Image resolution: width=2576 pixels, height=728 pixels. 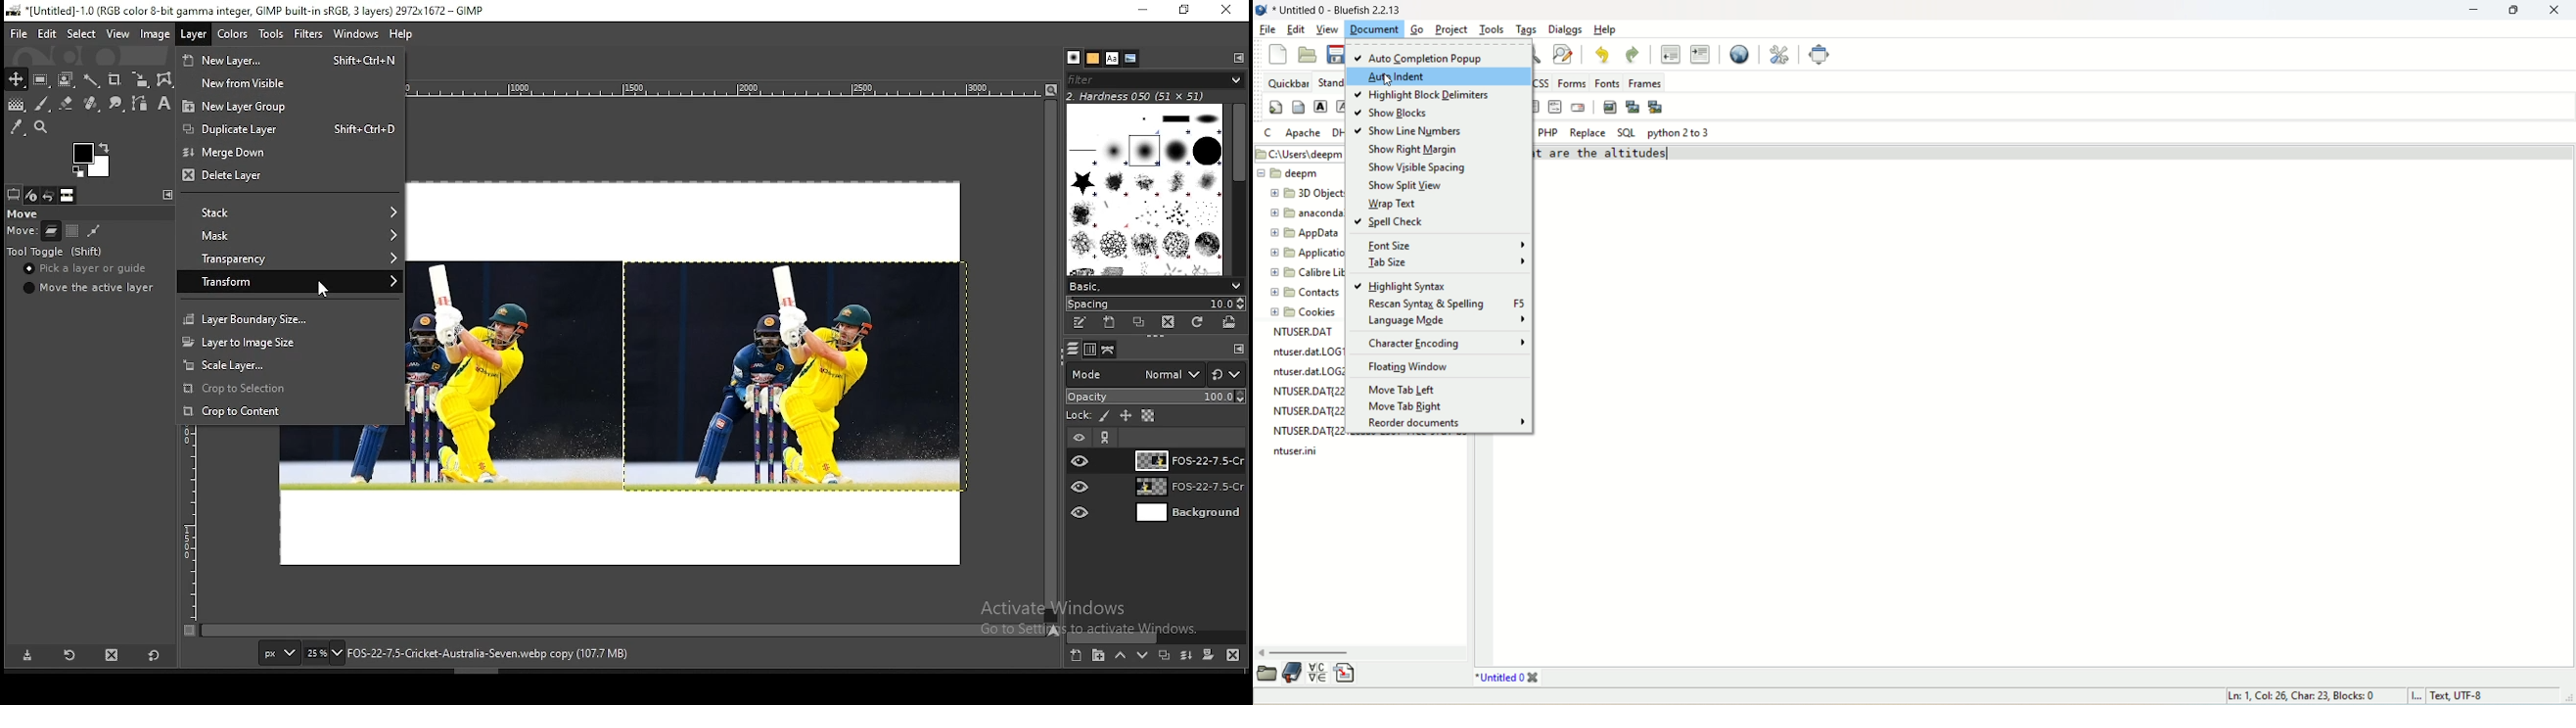 I want to click on move, so click(x=24, y=214).